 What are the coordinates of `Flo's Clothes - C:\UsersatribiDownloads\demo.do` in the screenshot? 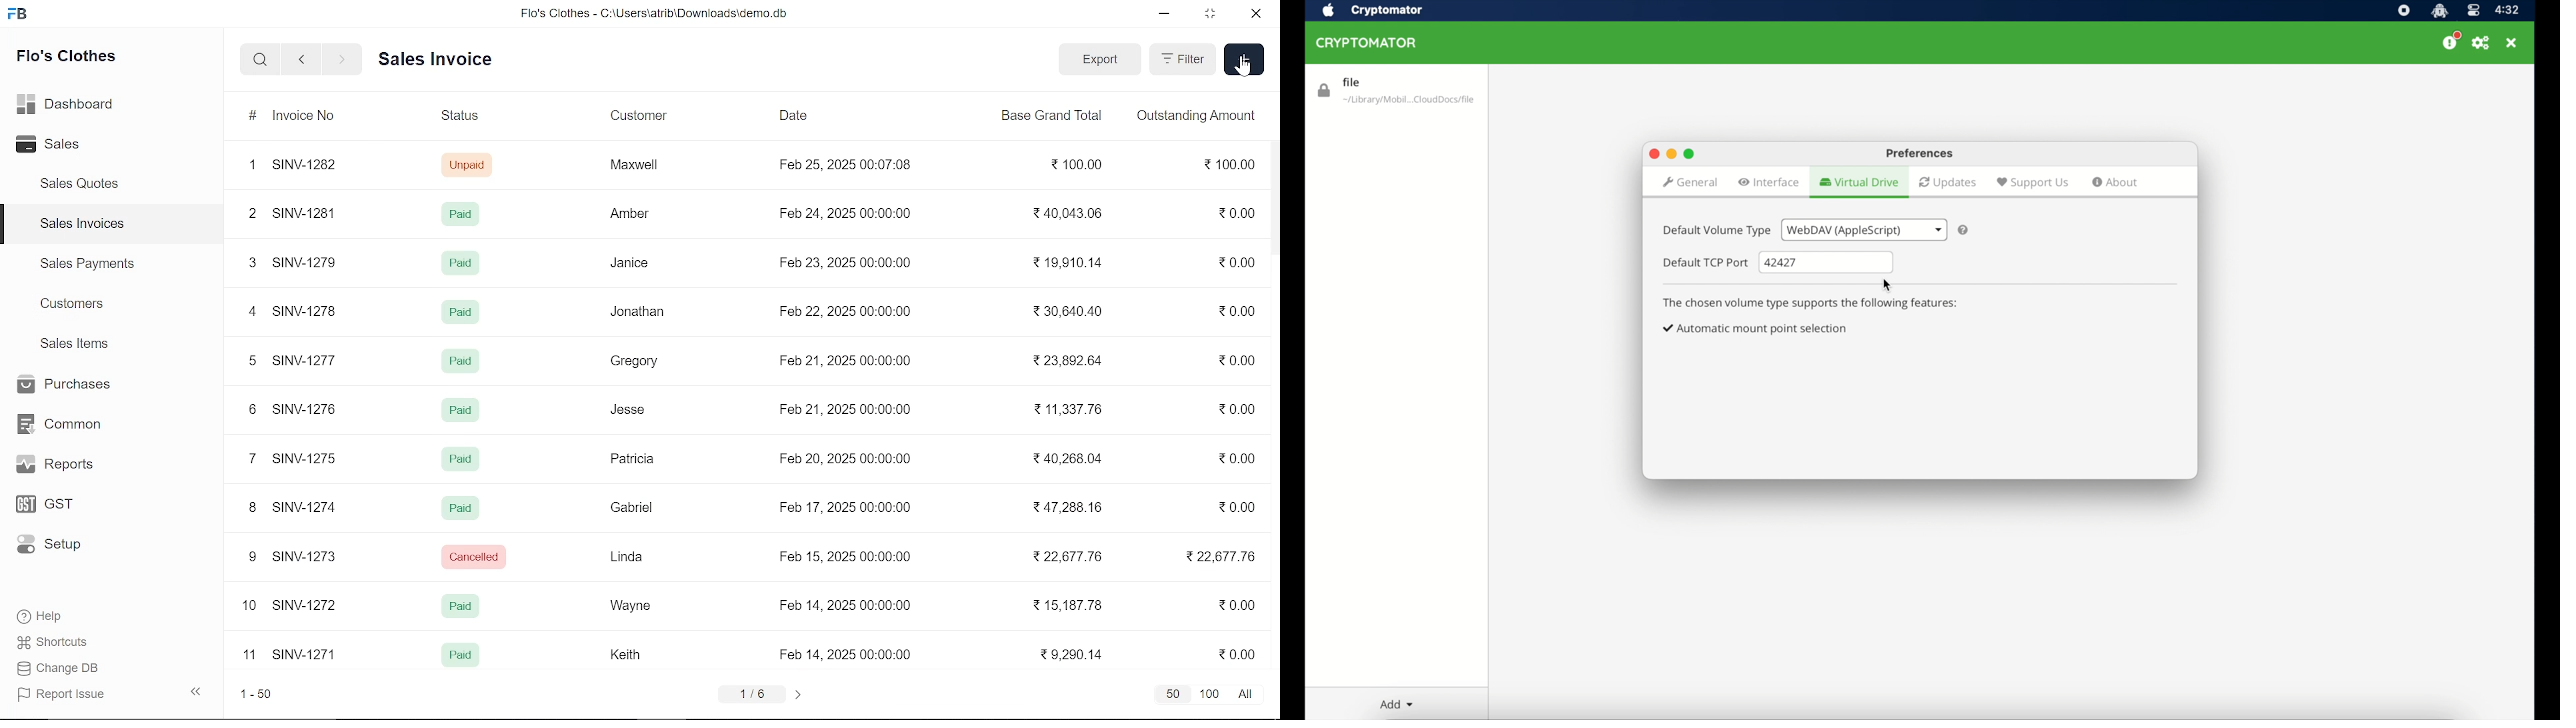 It's located at (662, 15).